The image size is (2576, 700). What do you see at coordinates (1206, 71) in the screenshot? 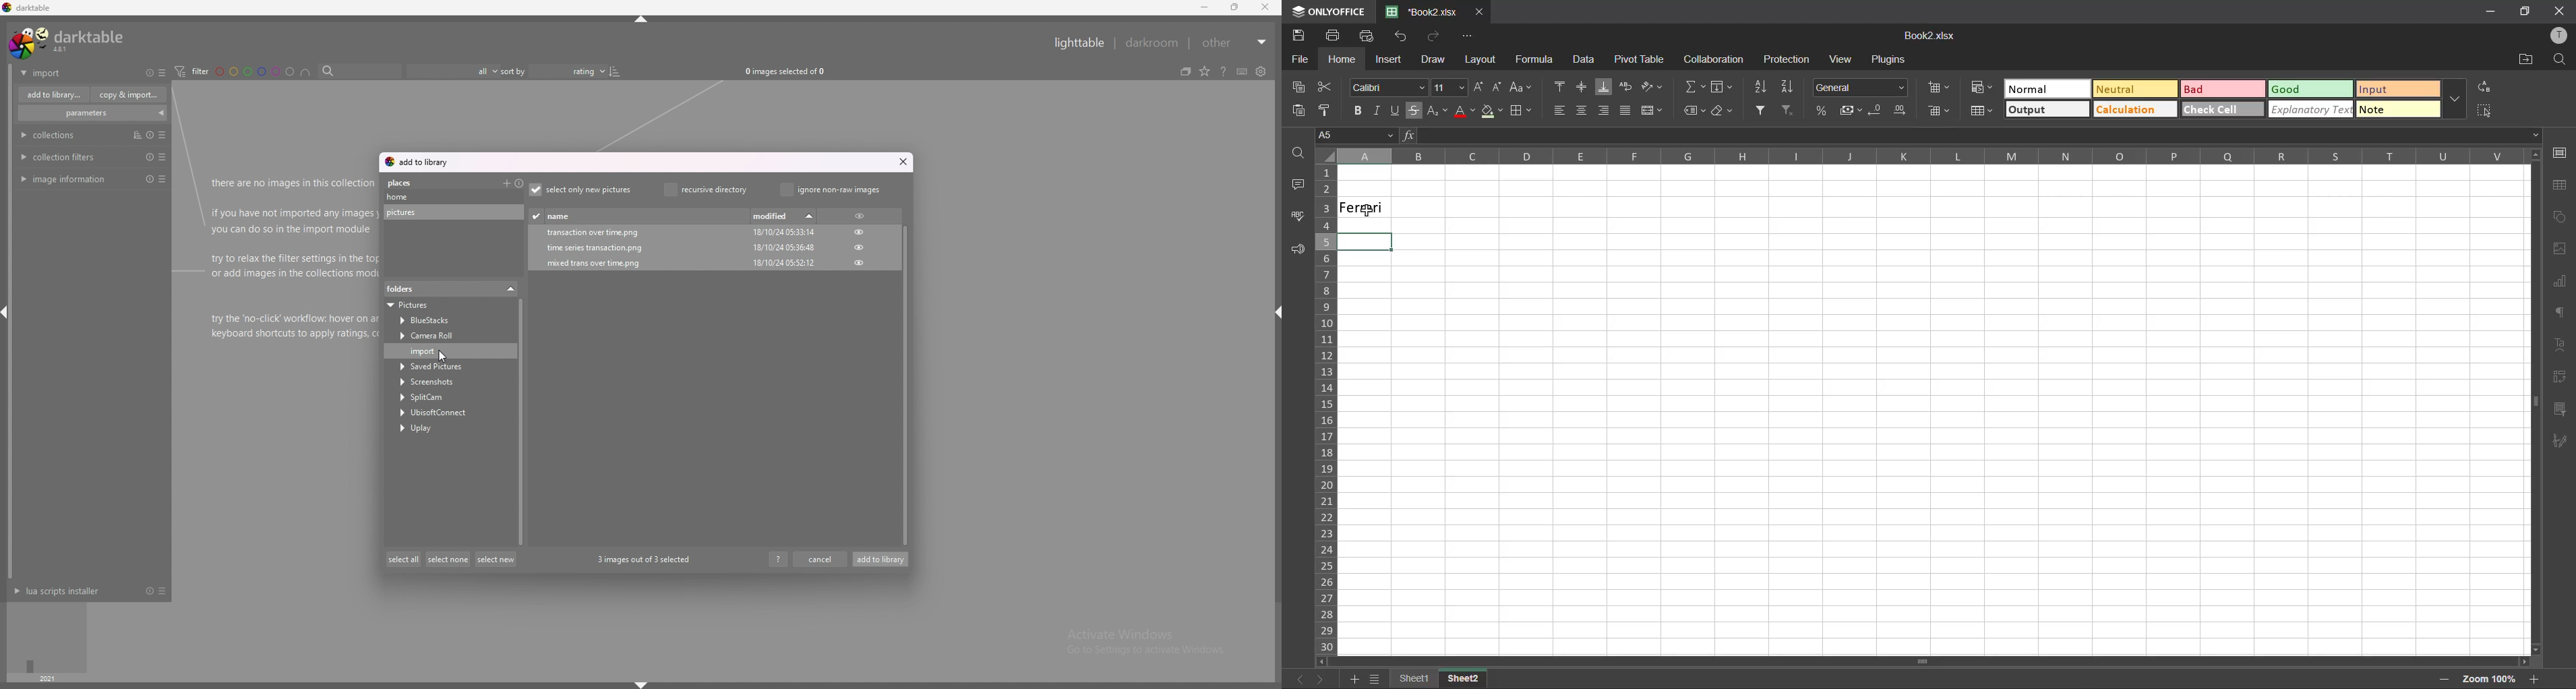
I see `change type of overlays` at bounding box center [1206, 71].